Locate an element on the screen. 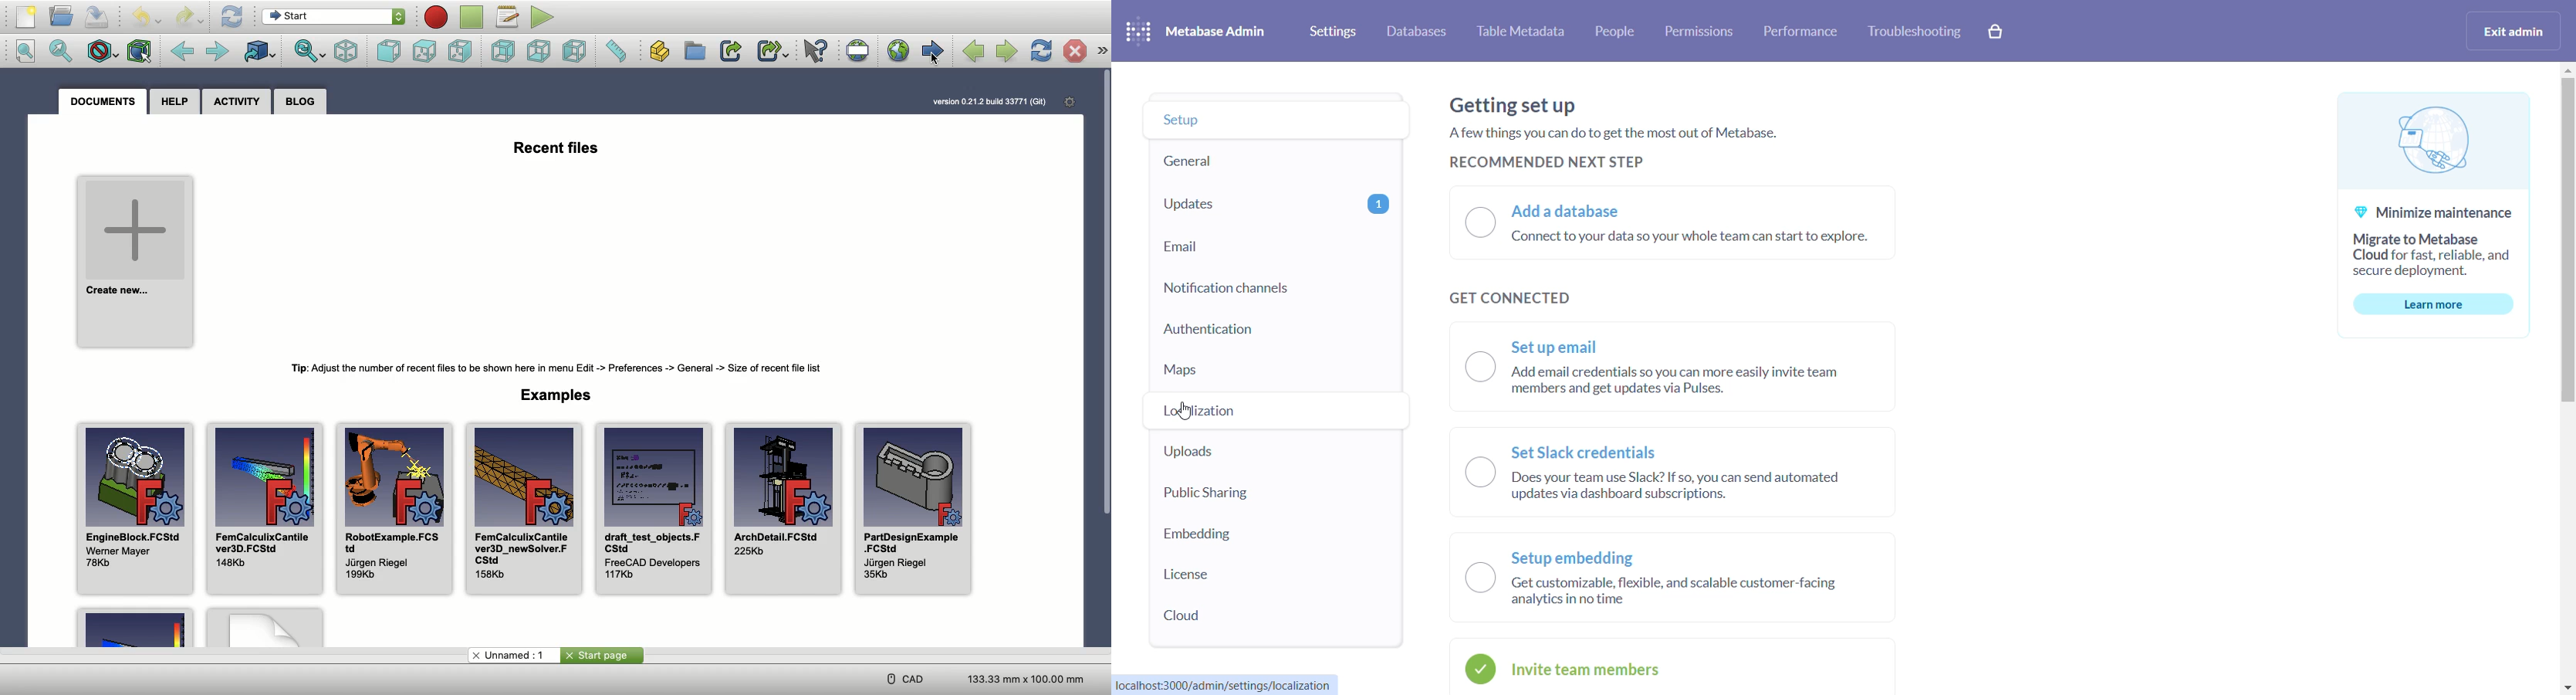 The height and width of the screenshot is (700, 2576). Set URL is located at coordinates (858, 52).